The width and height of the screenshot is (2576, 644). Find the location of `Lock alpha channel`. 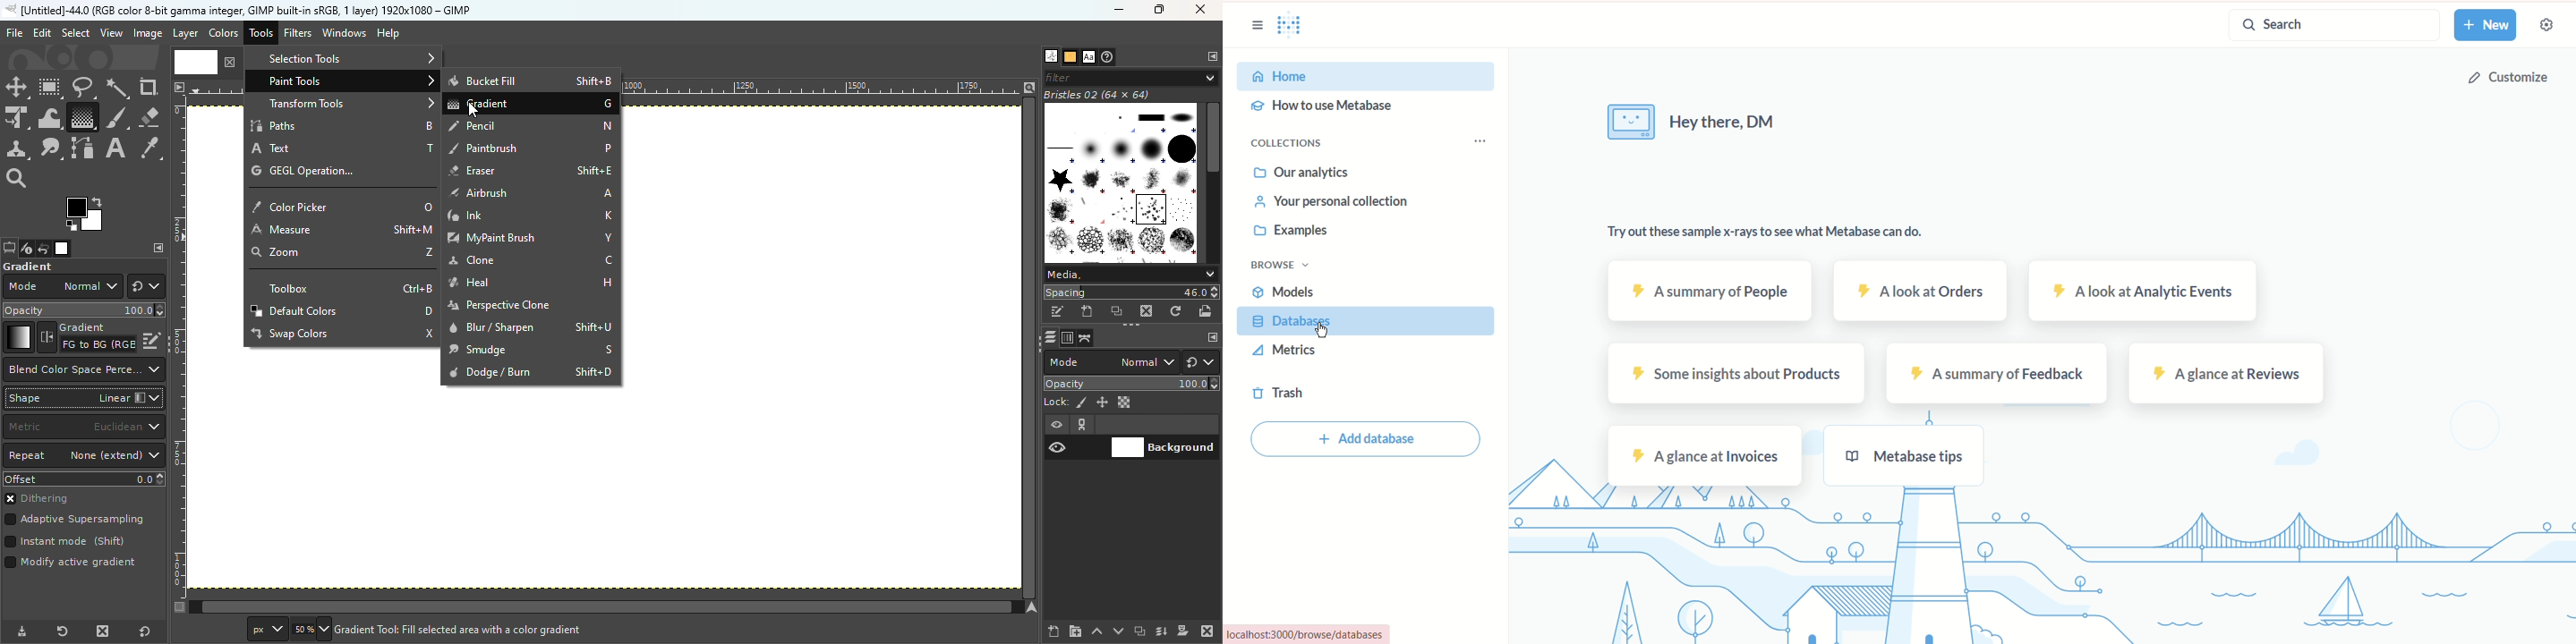

Lock alpha channel is located at coordinates (1126, 402).